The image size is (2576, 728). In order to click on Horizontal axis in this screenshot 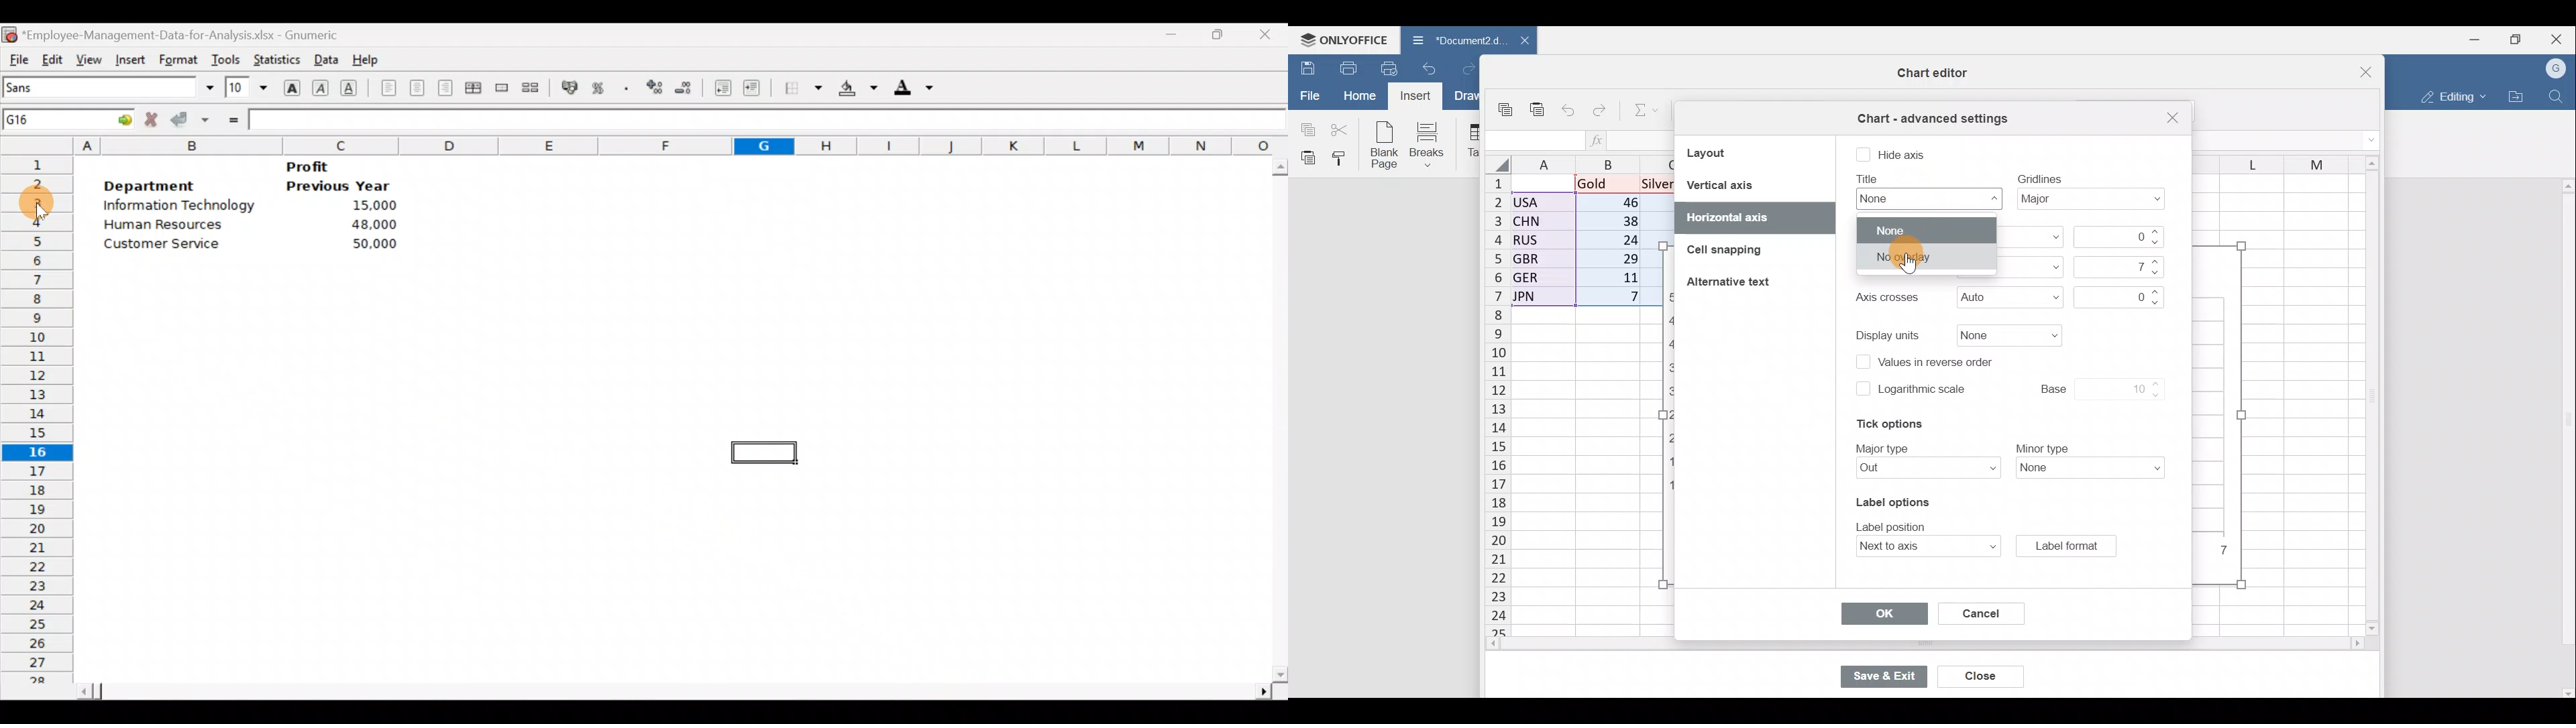, I will do `click(1733, 215)`.